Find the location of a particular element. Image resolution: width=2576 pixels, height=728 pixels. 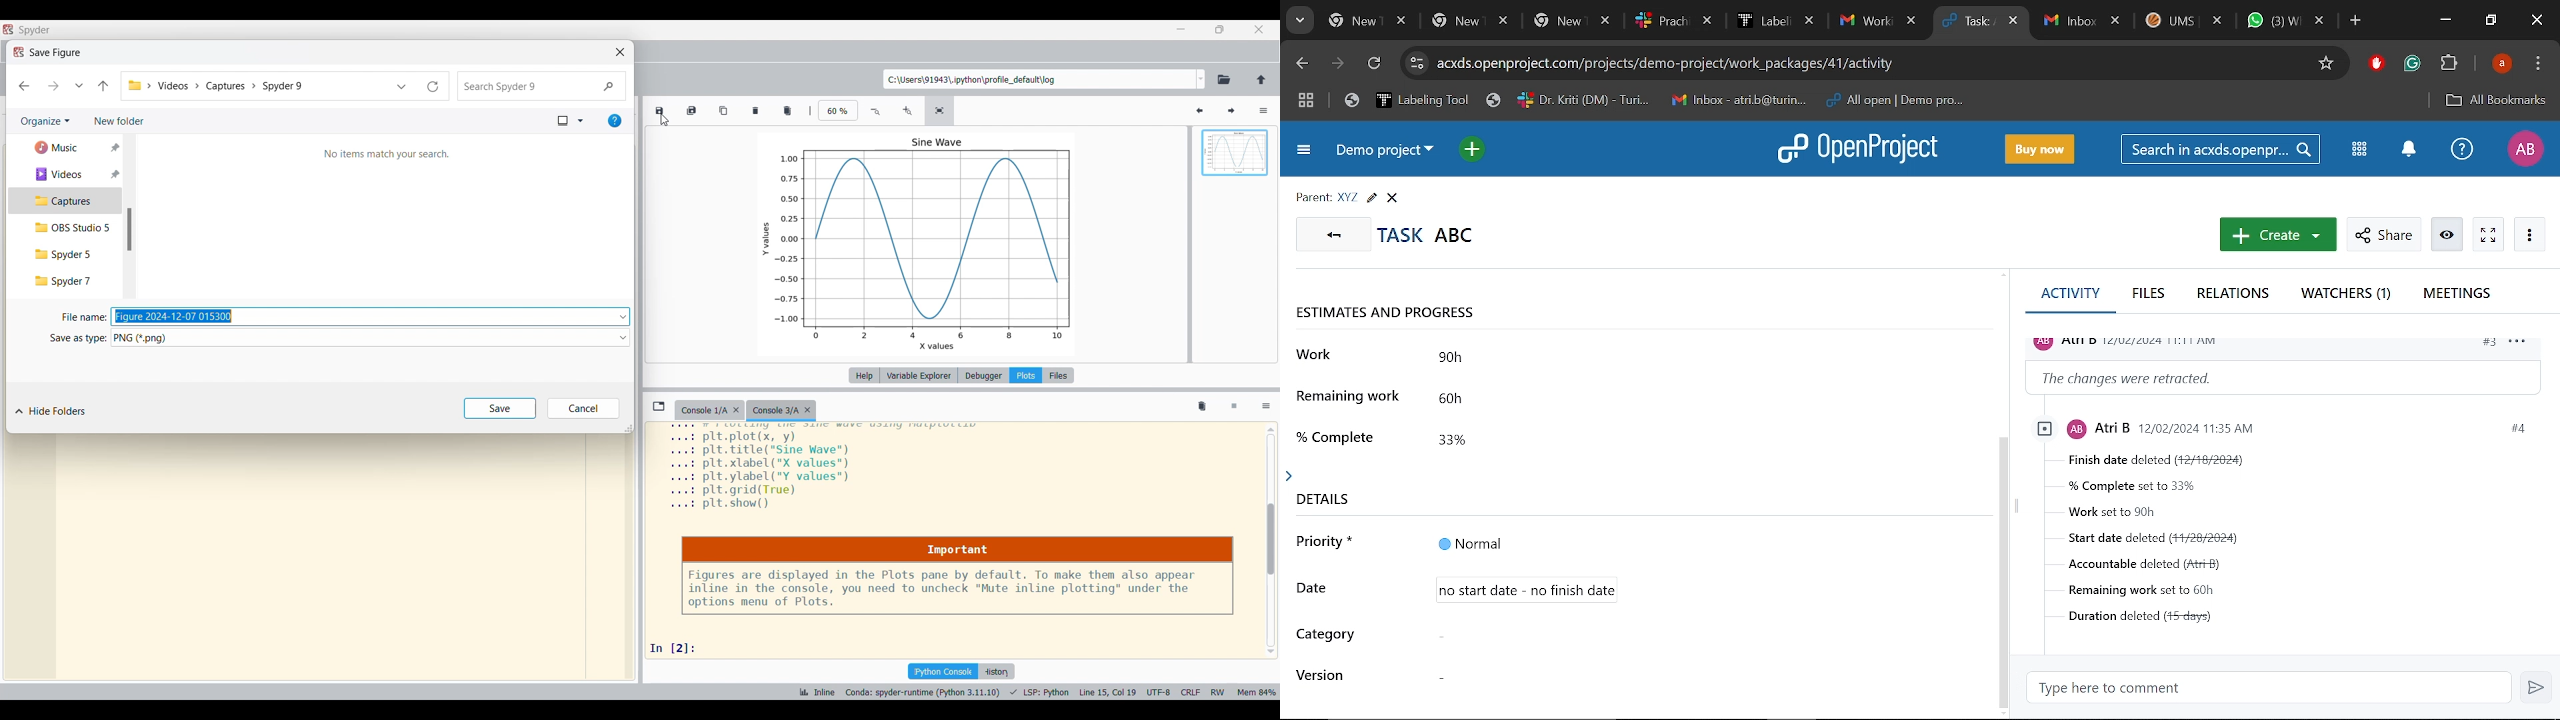

#3 is located at coordinates (2488, 344).